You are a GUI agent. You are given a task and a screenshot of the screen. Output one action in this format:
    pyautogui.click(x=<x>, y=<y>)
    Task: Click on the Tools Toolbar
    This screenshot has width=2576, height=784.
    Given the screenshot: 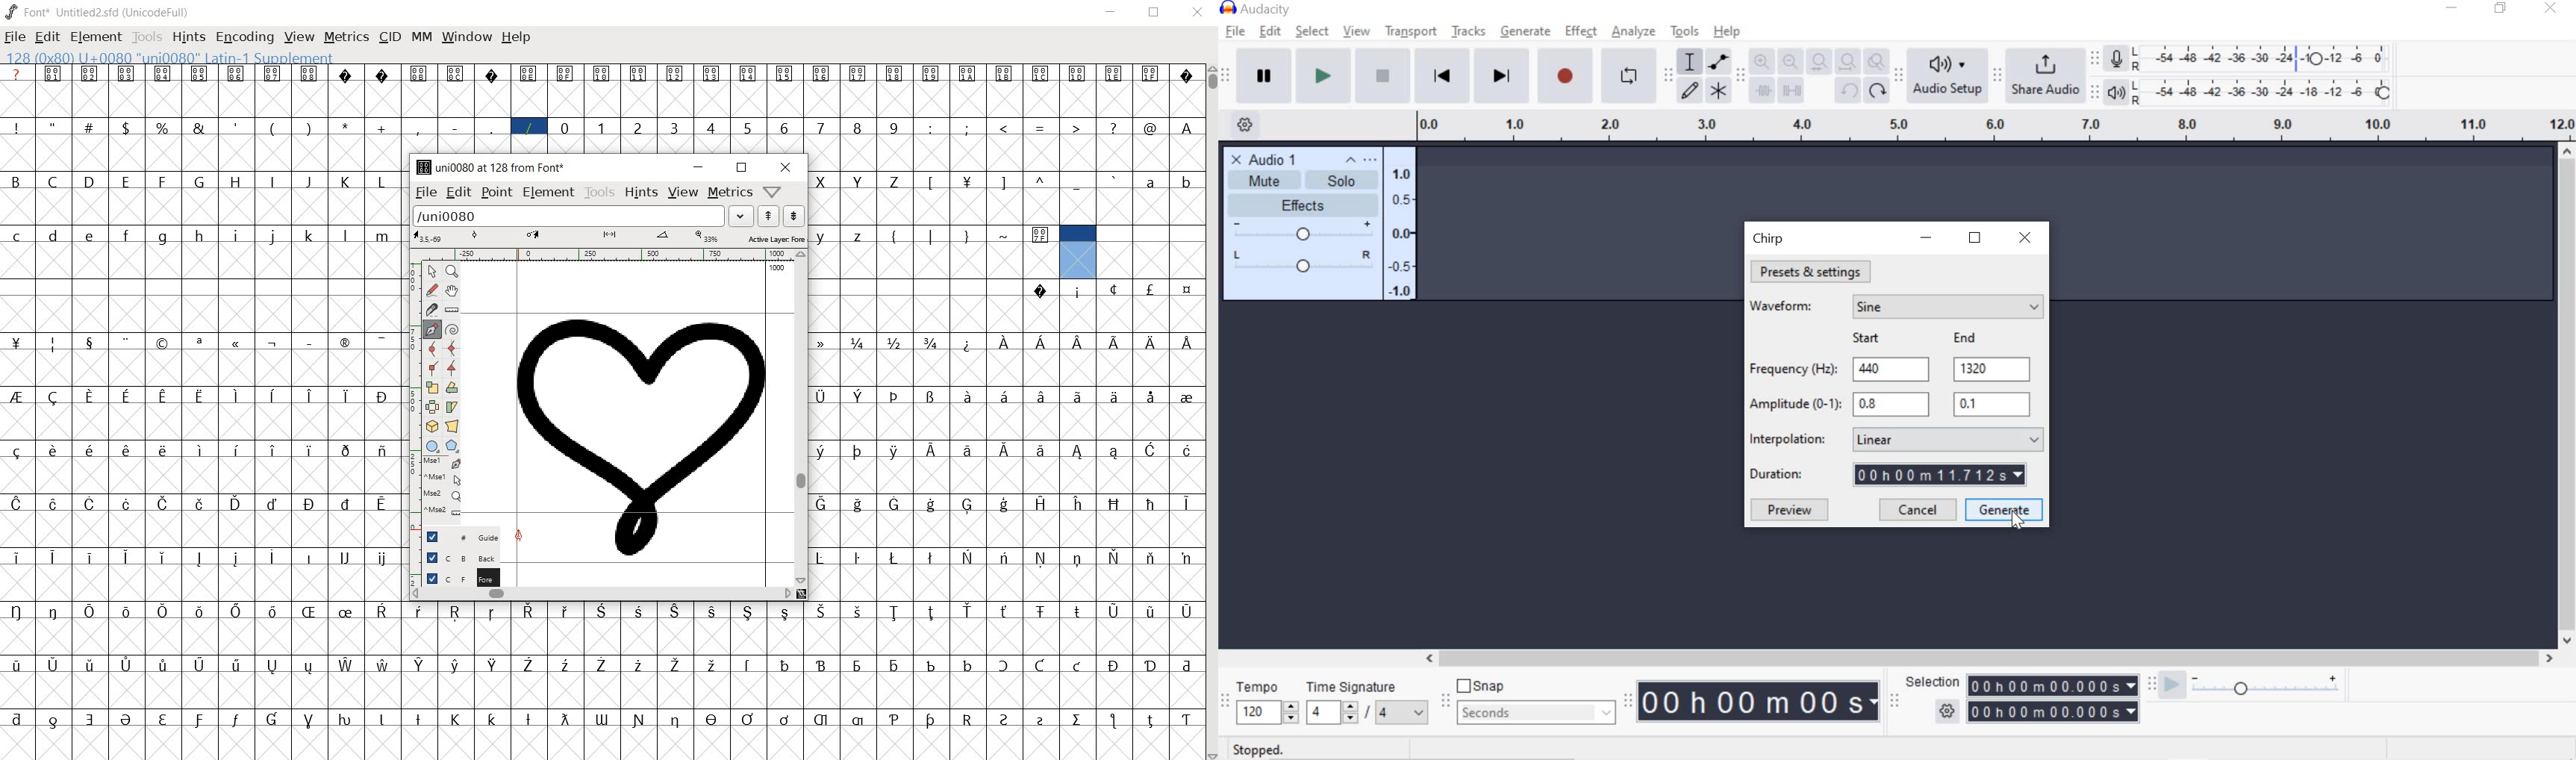 What is the action you would take?
    pyautogui.click(x=1671, y=76)
    